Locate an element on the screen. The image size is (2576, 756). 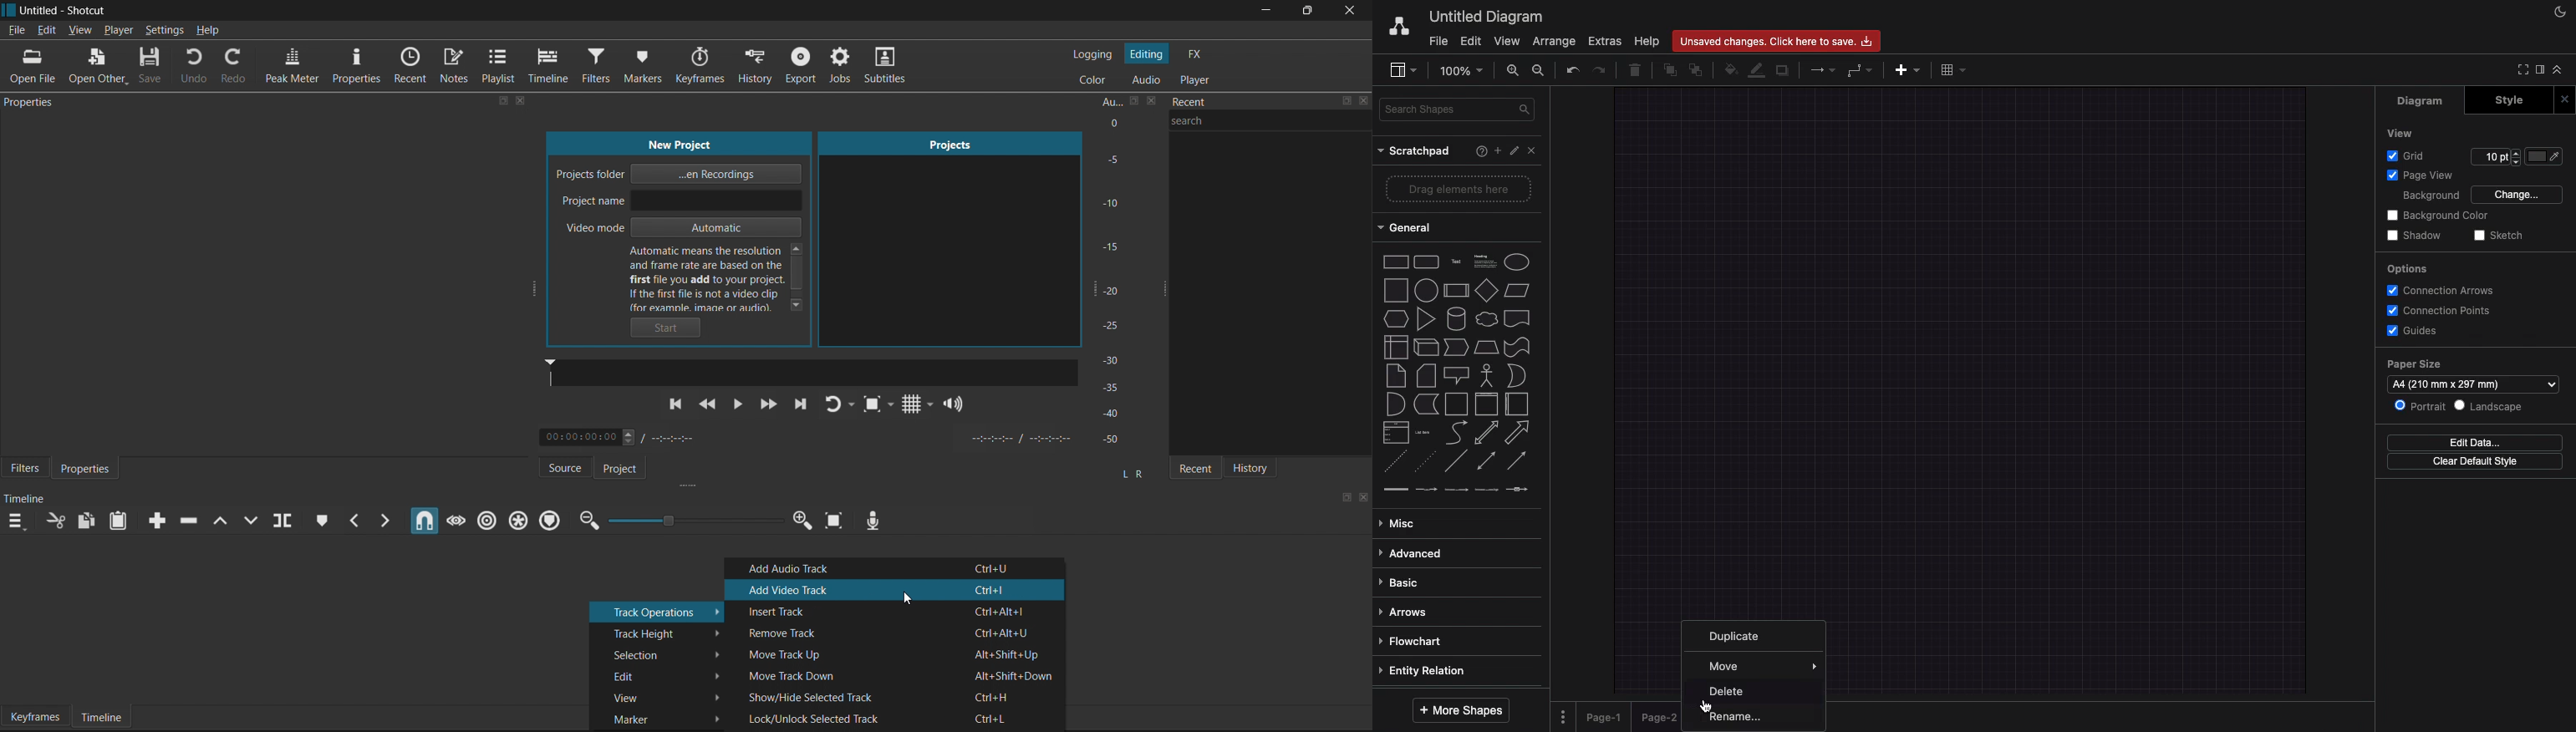
Advanced is located at coordinates (1416, 553).